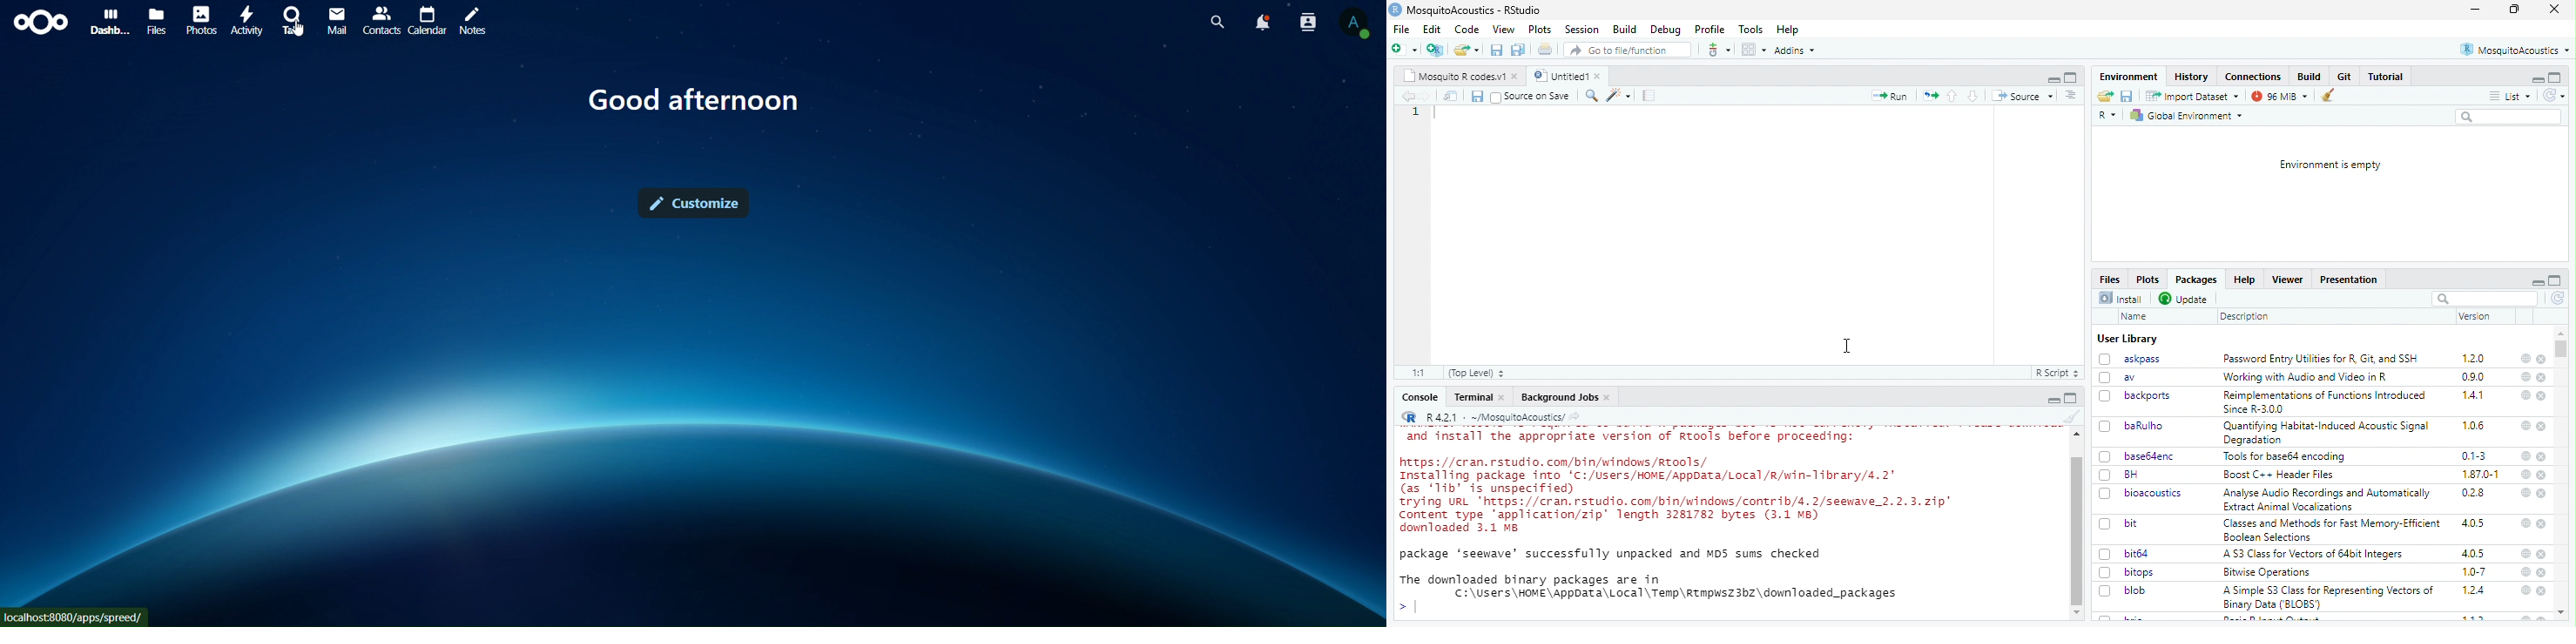  Describe the element at coordinates (2543, 360) in the screenshot. I see `close` at that location.